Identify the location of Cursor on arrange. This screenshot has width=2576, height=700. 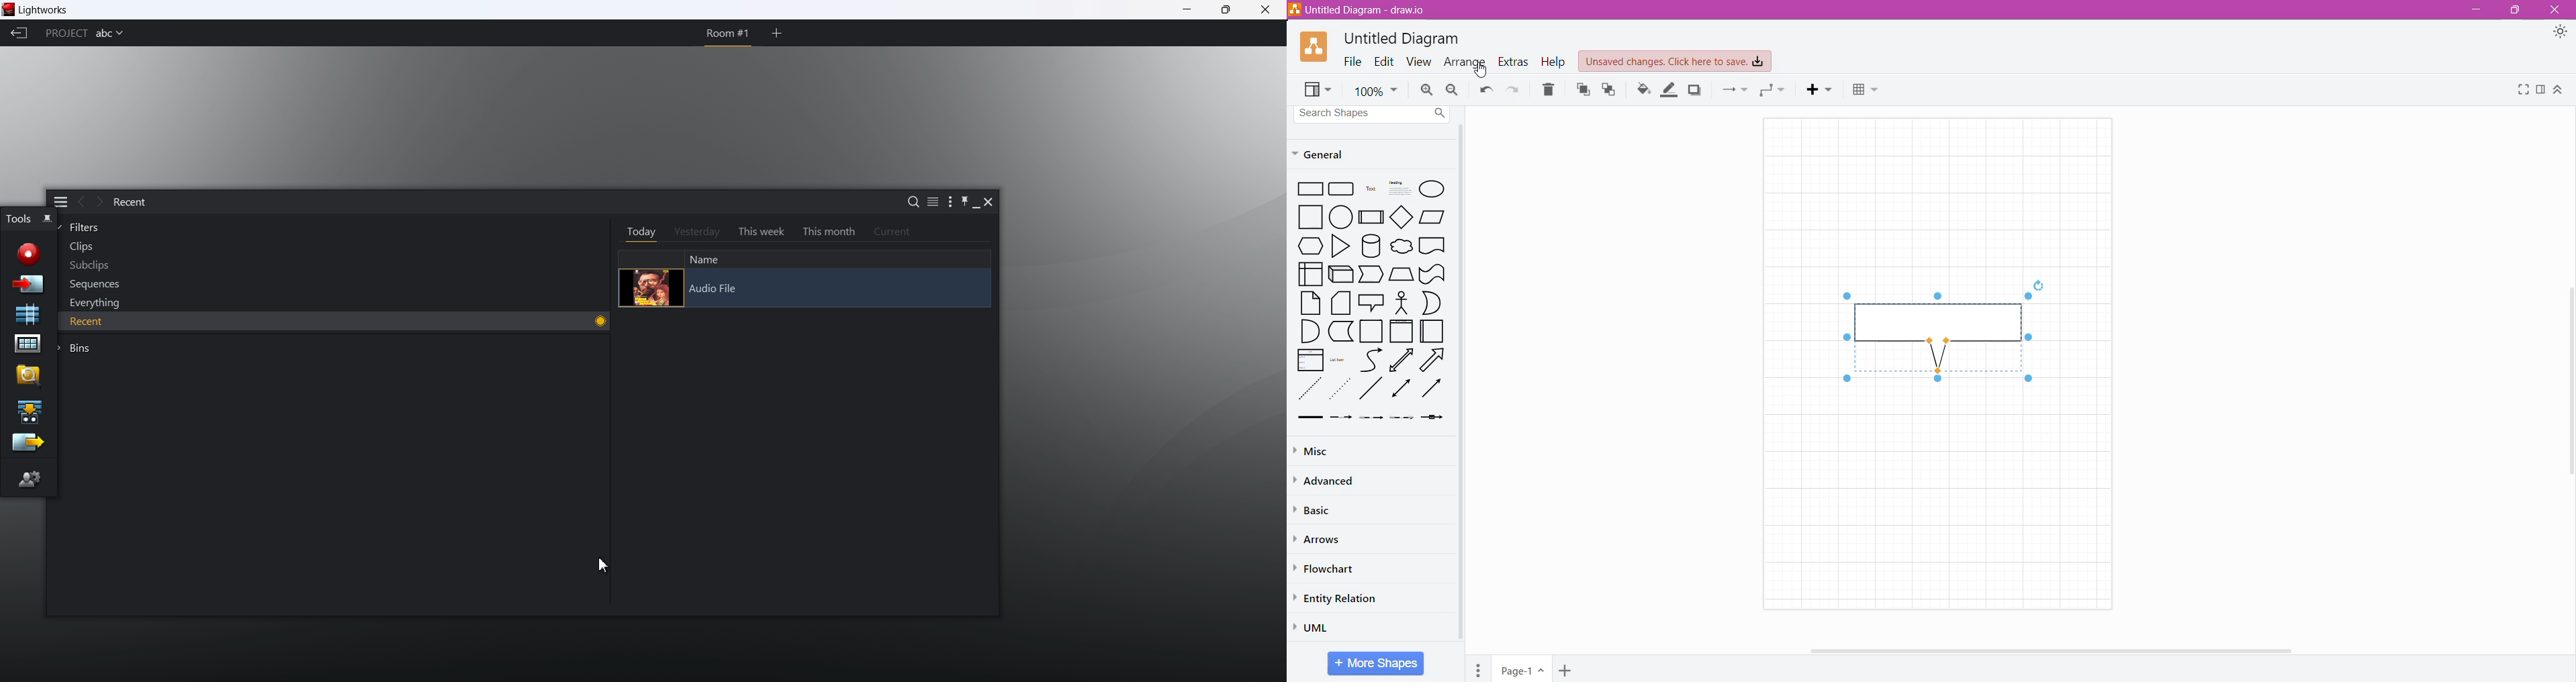
(1476, 70).